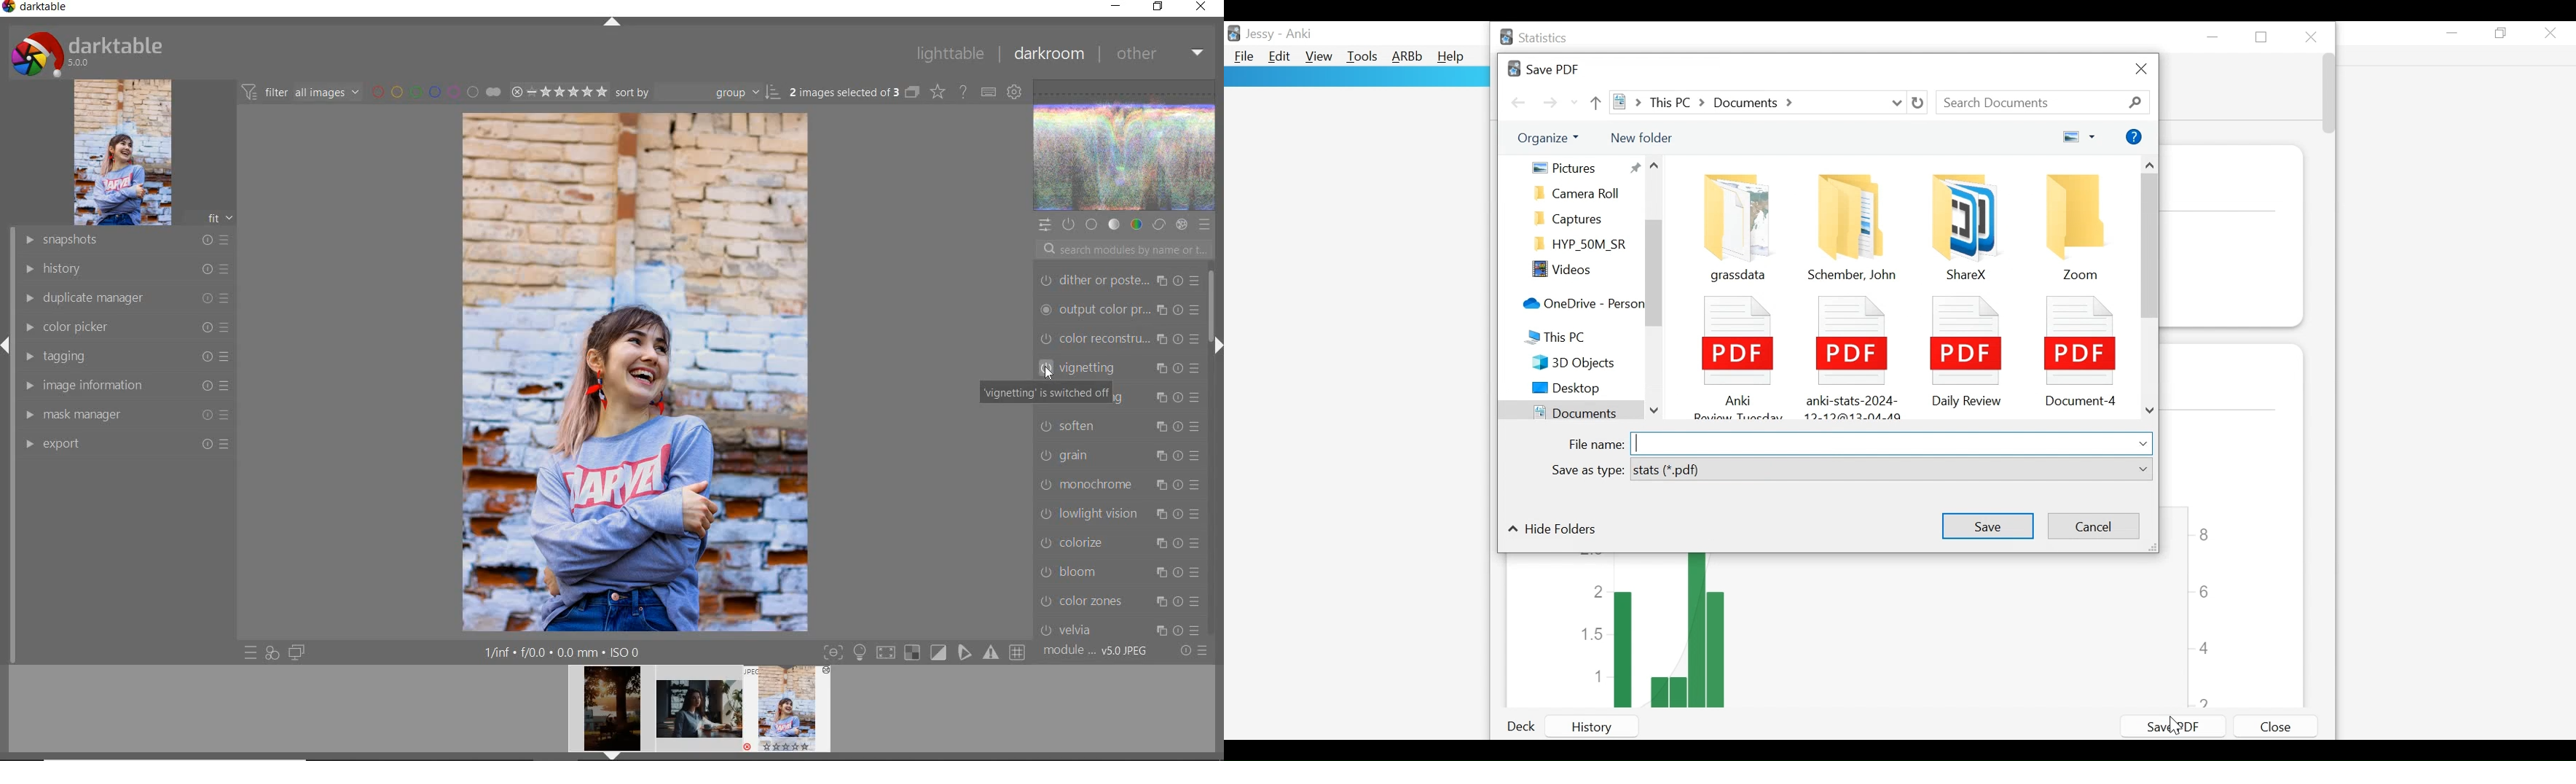 This screenshot has width=2576, height=784. What do you see at coordinates (1606, 726) in the screenshot?
I see `History` at bounding box center [1606, 726].